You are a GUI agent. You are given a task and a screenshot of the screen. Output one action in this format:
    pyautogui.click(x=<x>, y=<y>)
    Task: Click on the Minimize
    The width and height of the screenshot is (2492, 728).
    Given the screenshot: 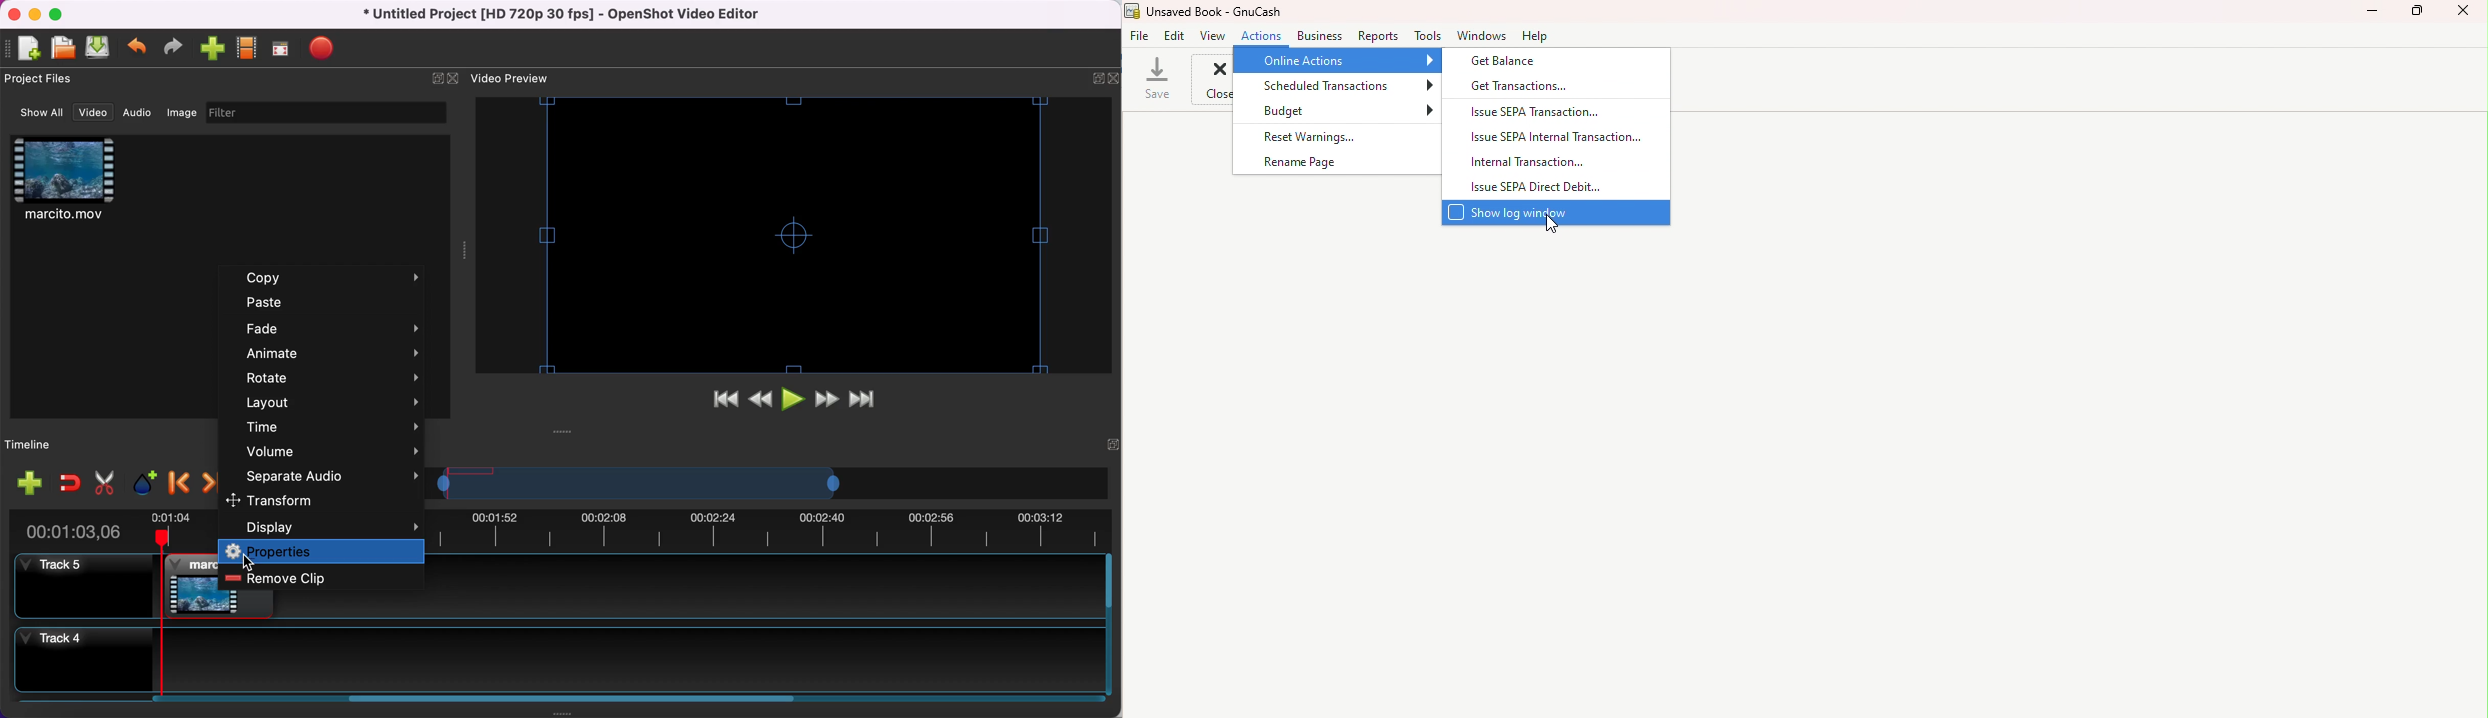 What is the action you would take?
    pyautogui.click(x=2372, y=17)
    